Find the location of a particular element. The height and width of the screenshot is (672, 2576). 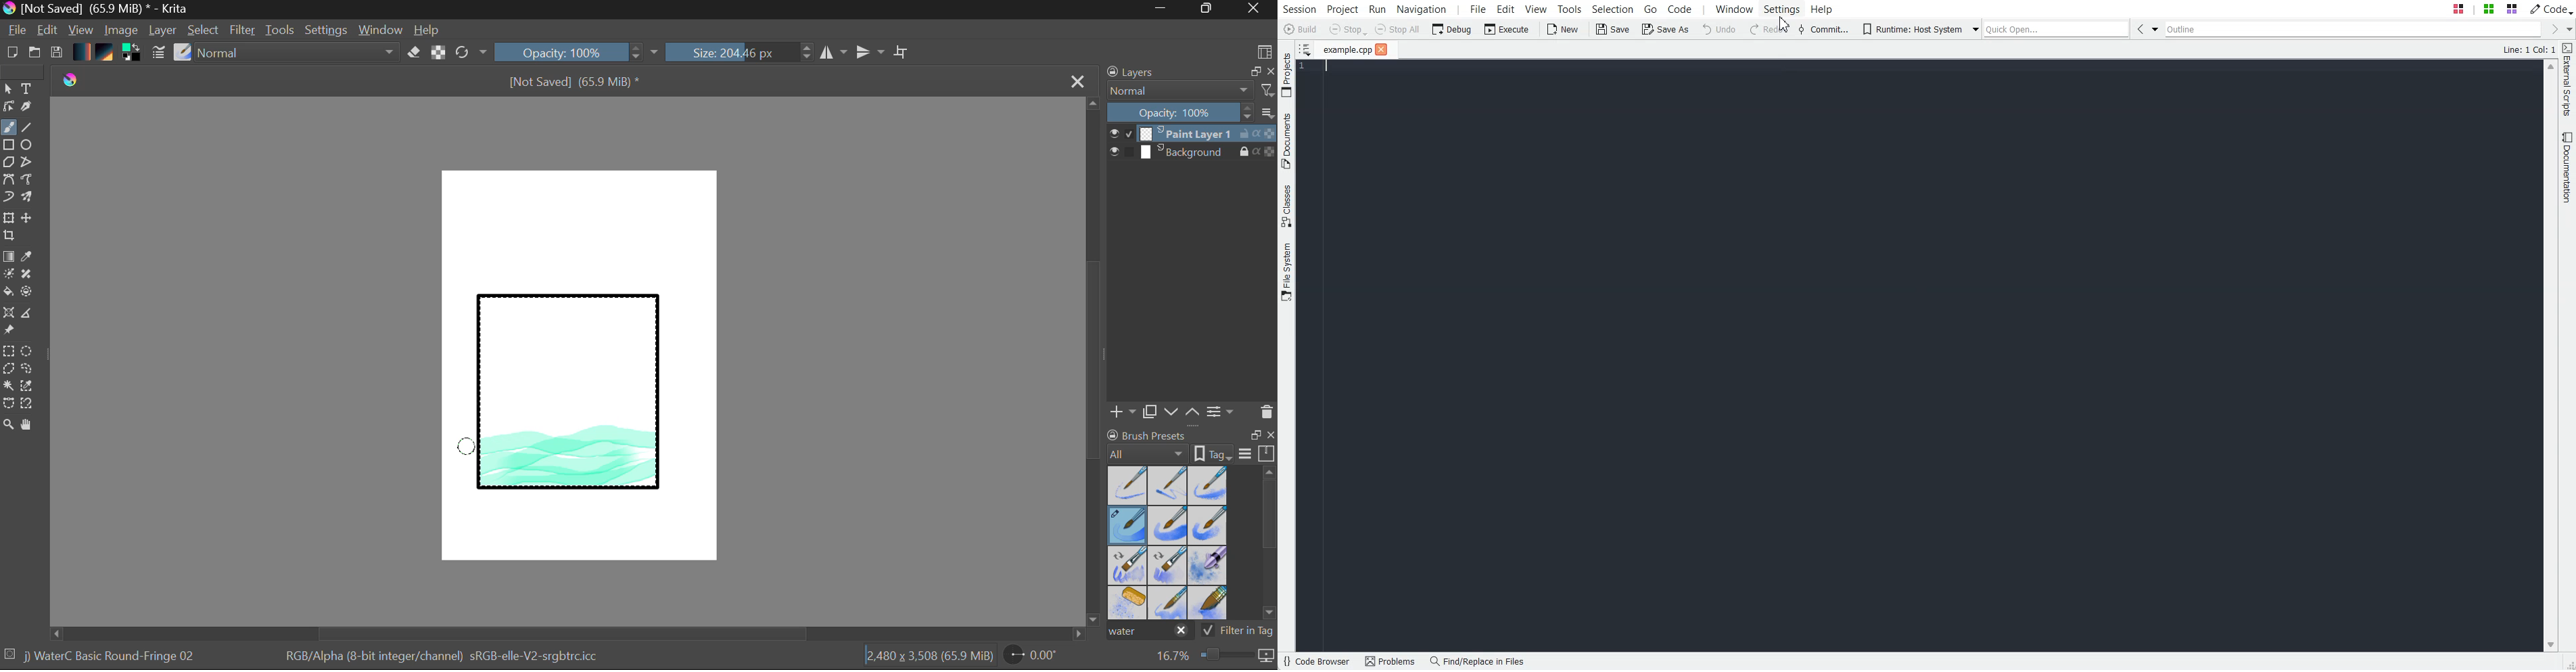

Water C - Grunge is located at coordinates (1209, 525).